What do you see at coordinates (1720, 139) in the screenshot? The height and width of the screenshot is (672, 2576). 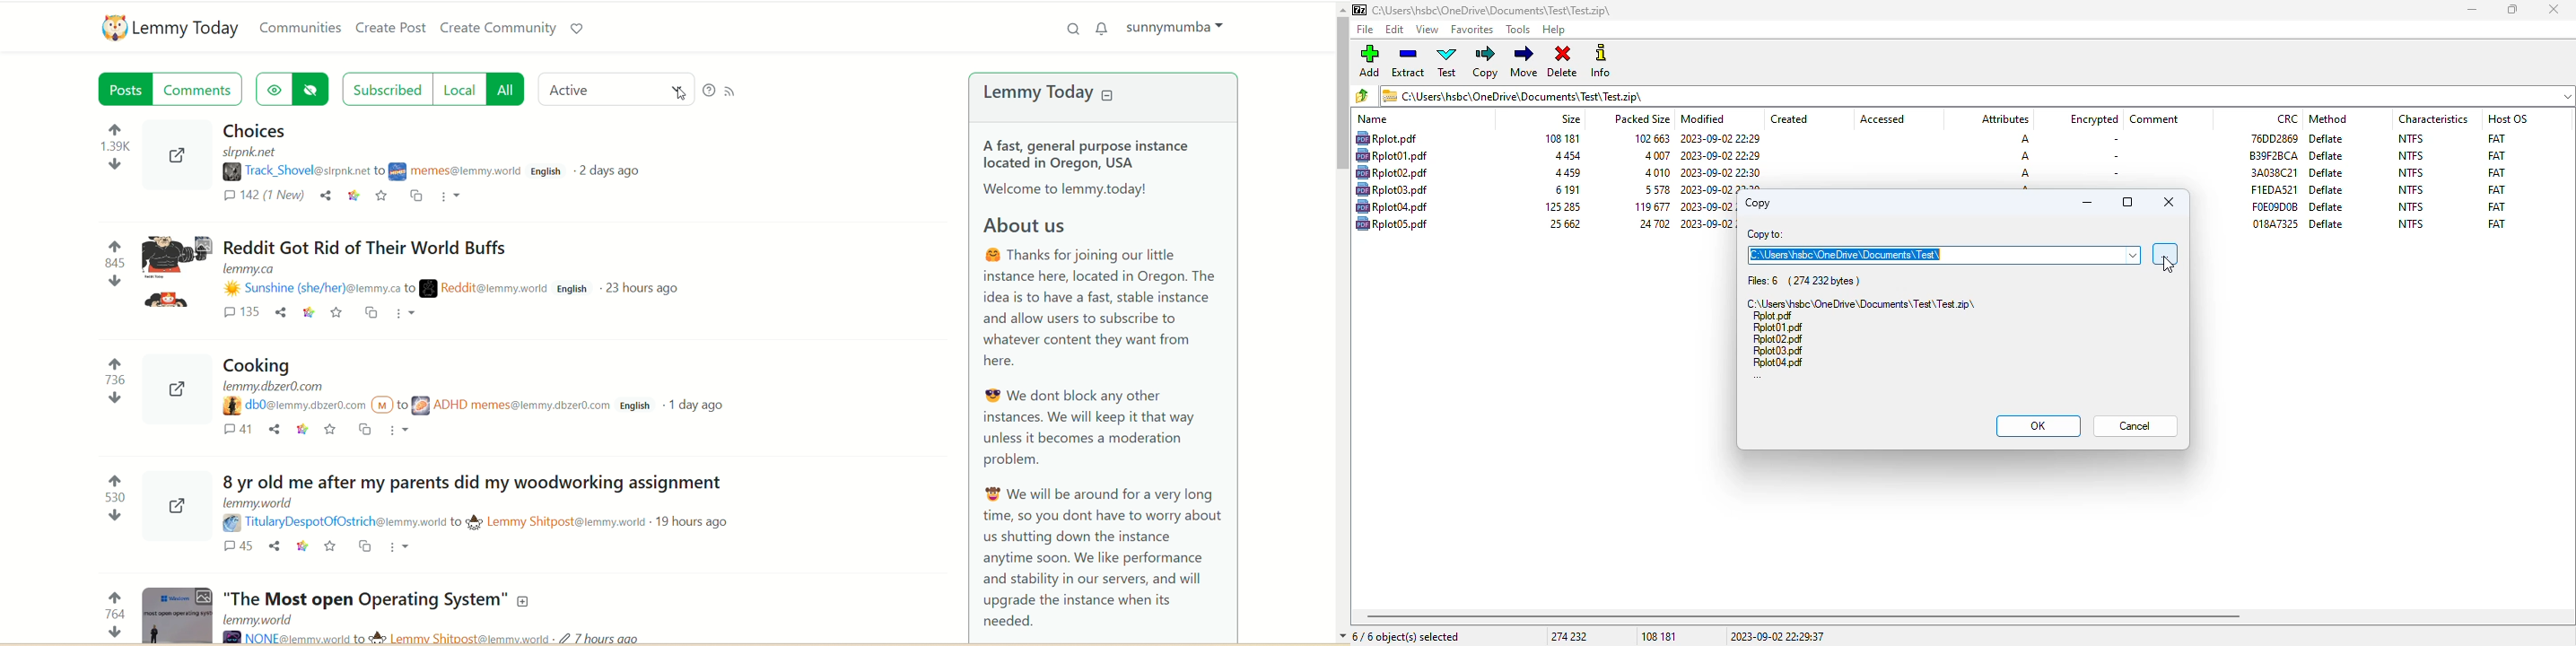 I see `modified date & time` at bounding box center [1720, 139].